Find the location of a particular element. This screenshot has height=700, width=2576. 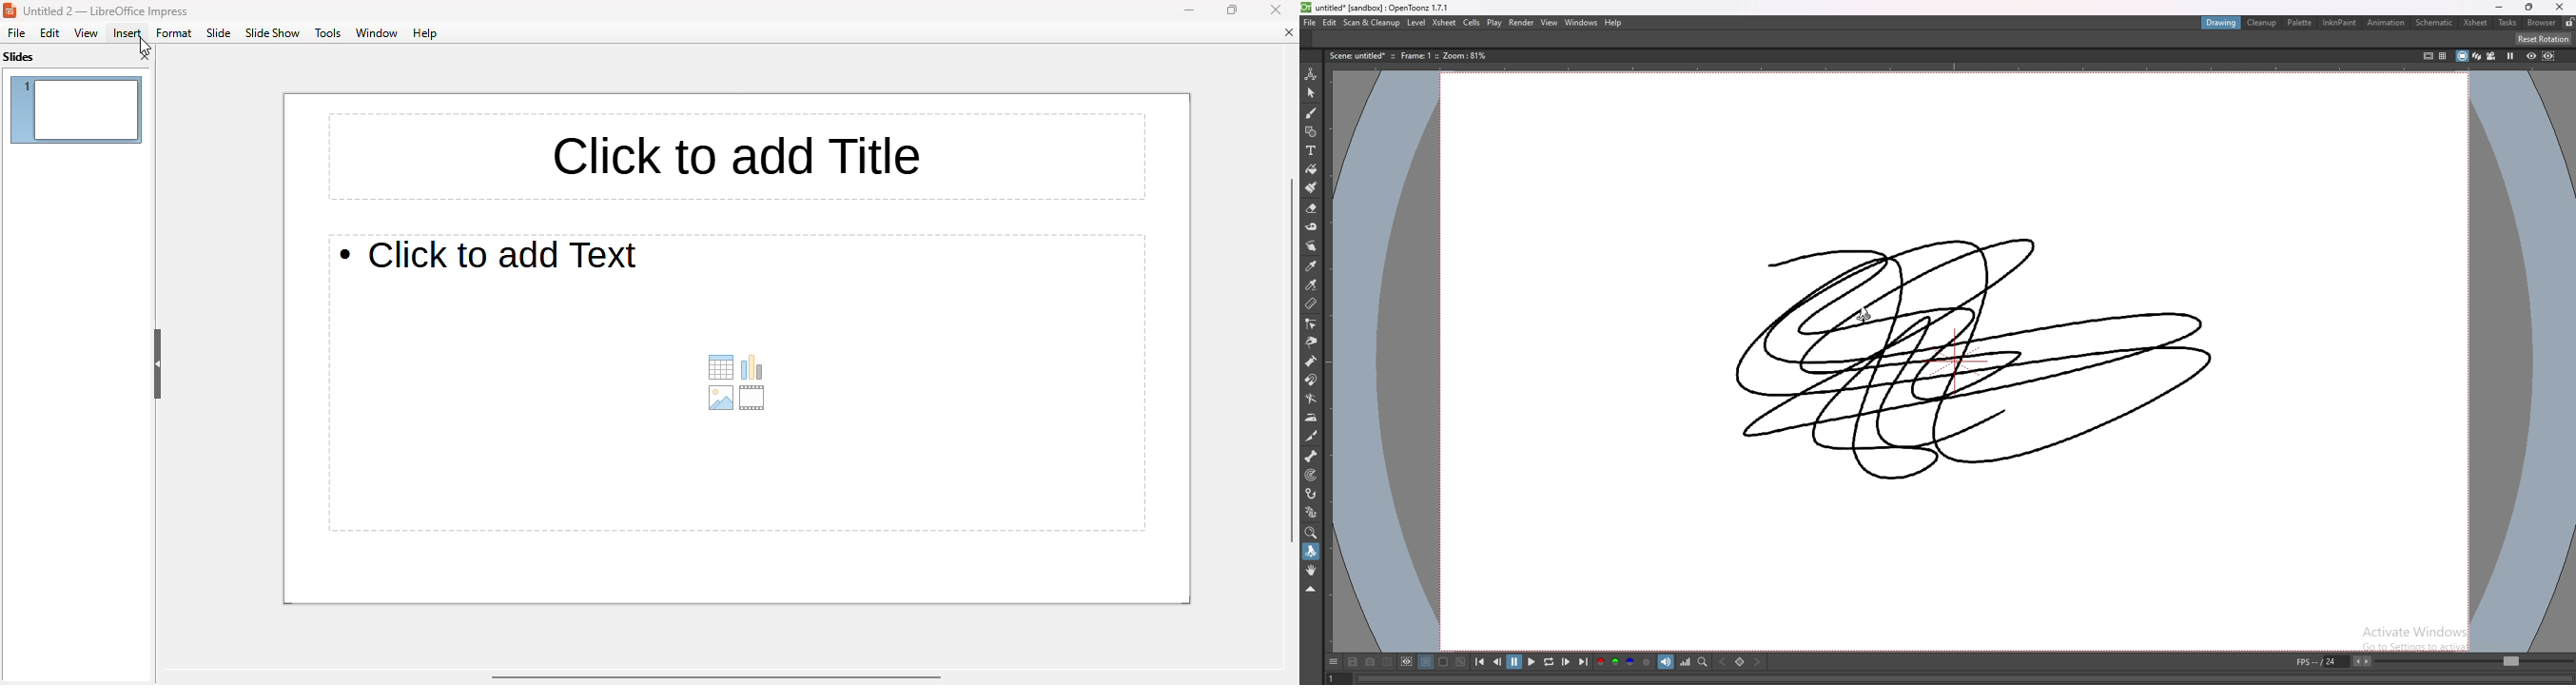

define sub camera is located at coordinates (1407, 662).